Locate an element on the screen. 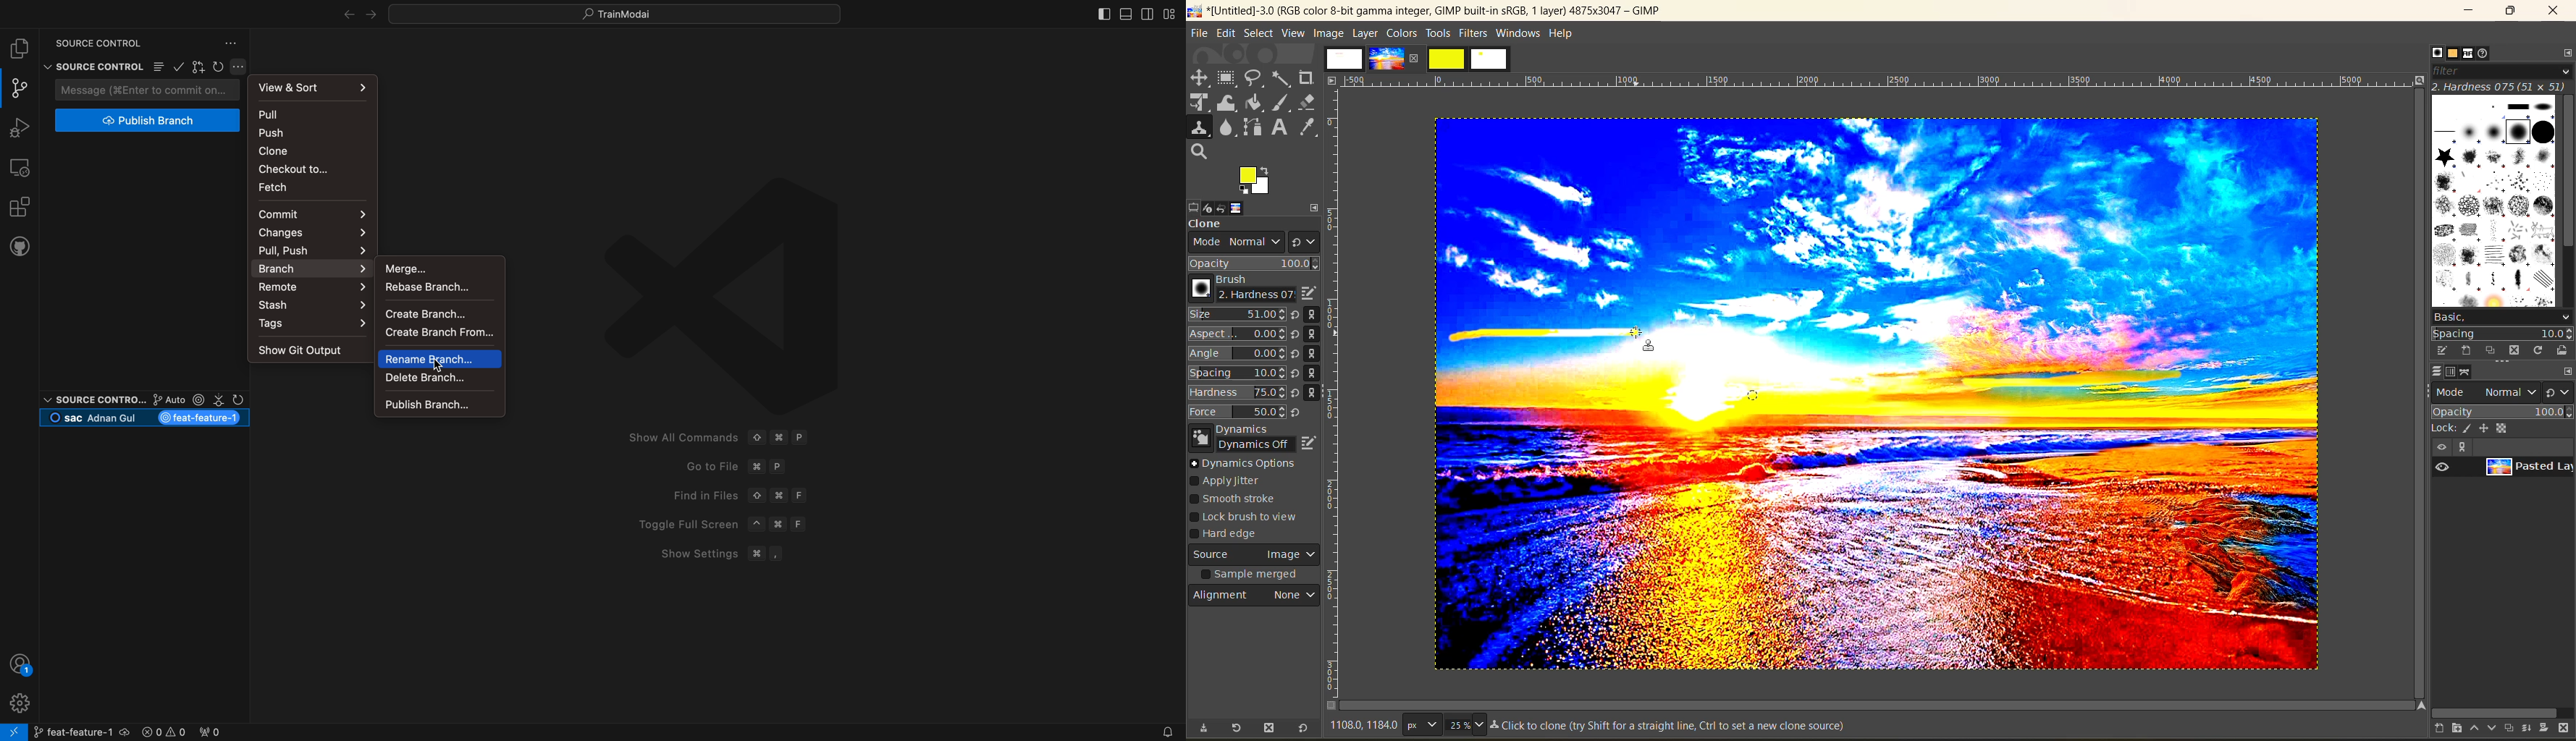  Command is located at coordinates (780, 438).